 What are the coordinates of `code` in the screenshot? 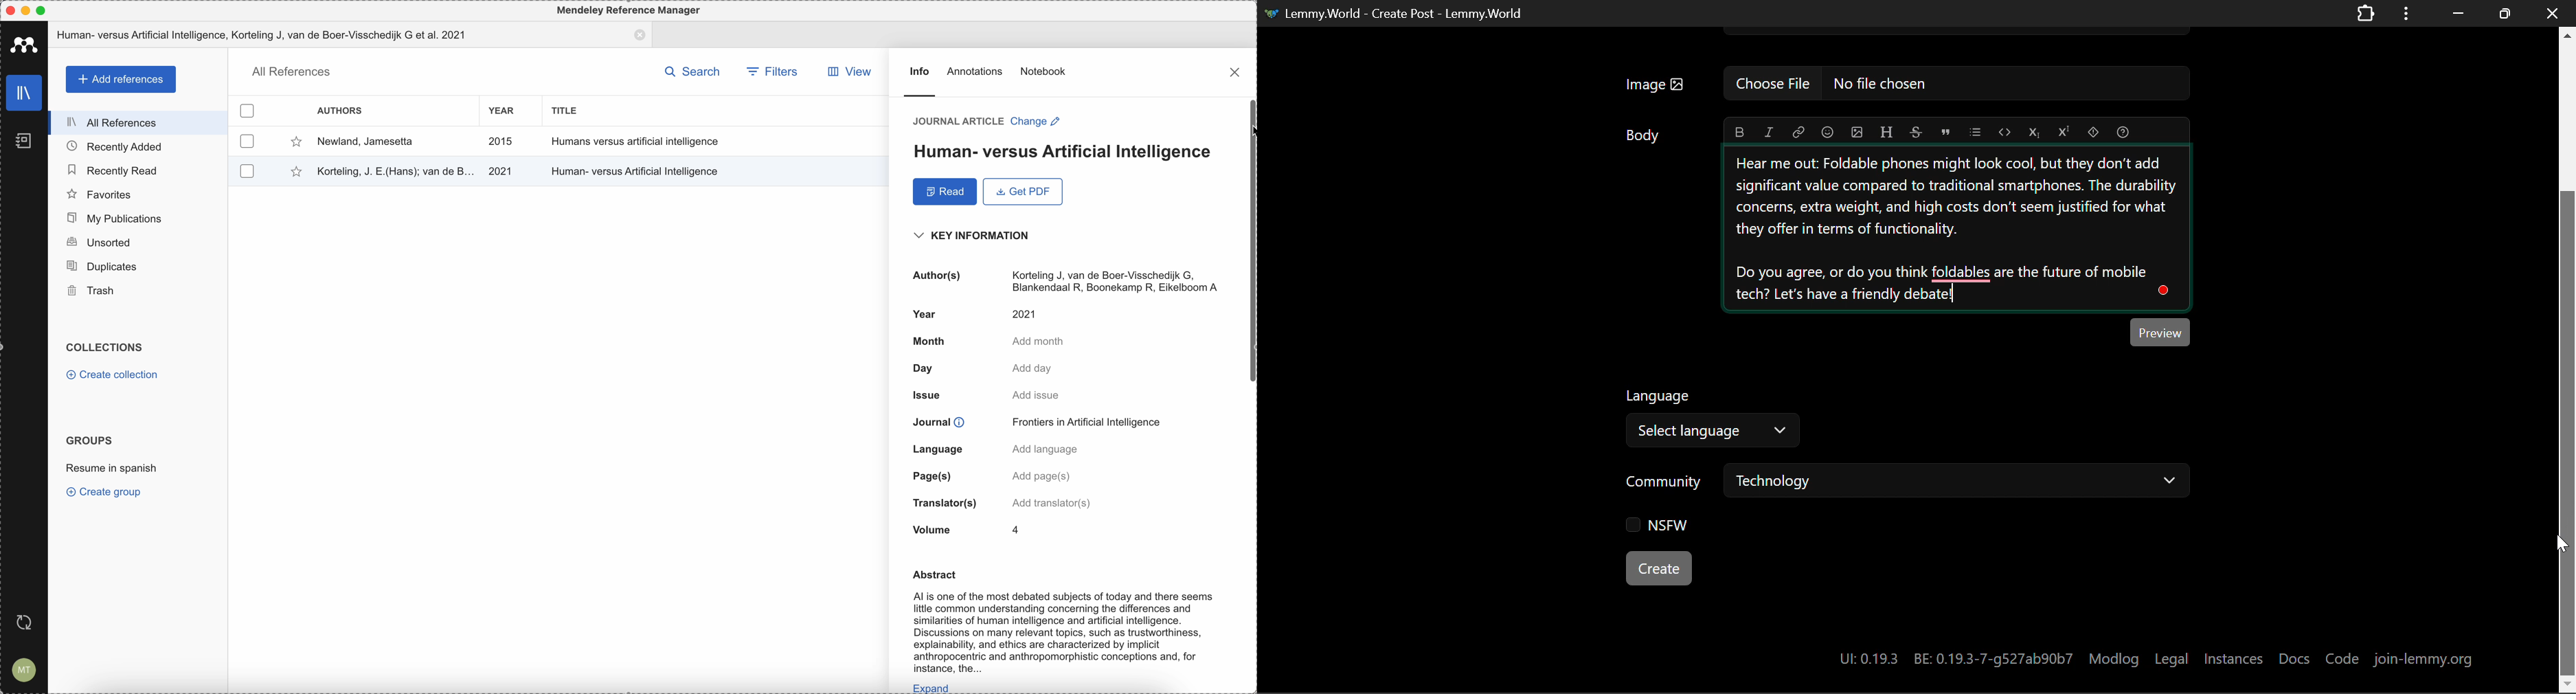 It's located at (2004, 131).